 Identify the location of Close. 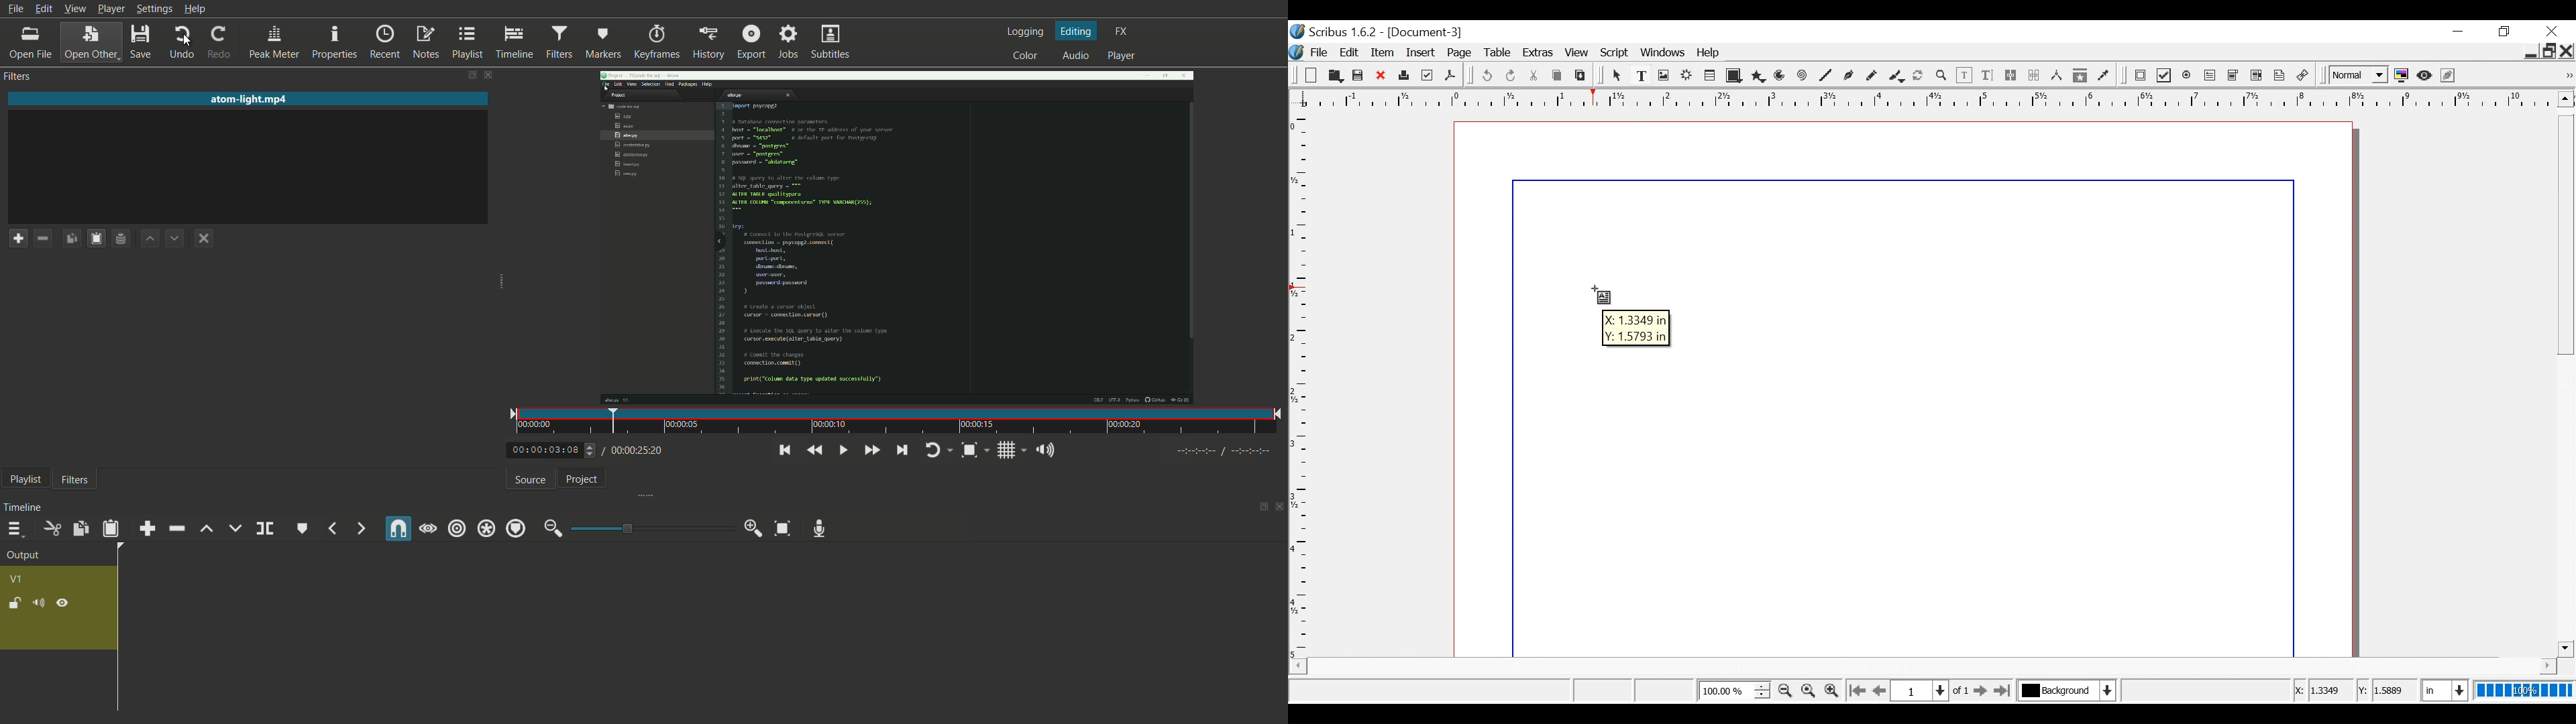
(2554, 32).